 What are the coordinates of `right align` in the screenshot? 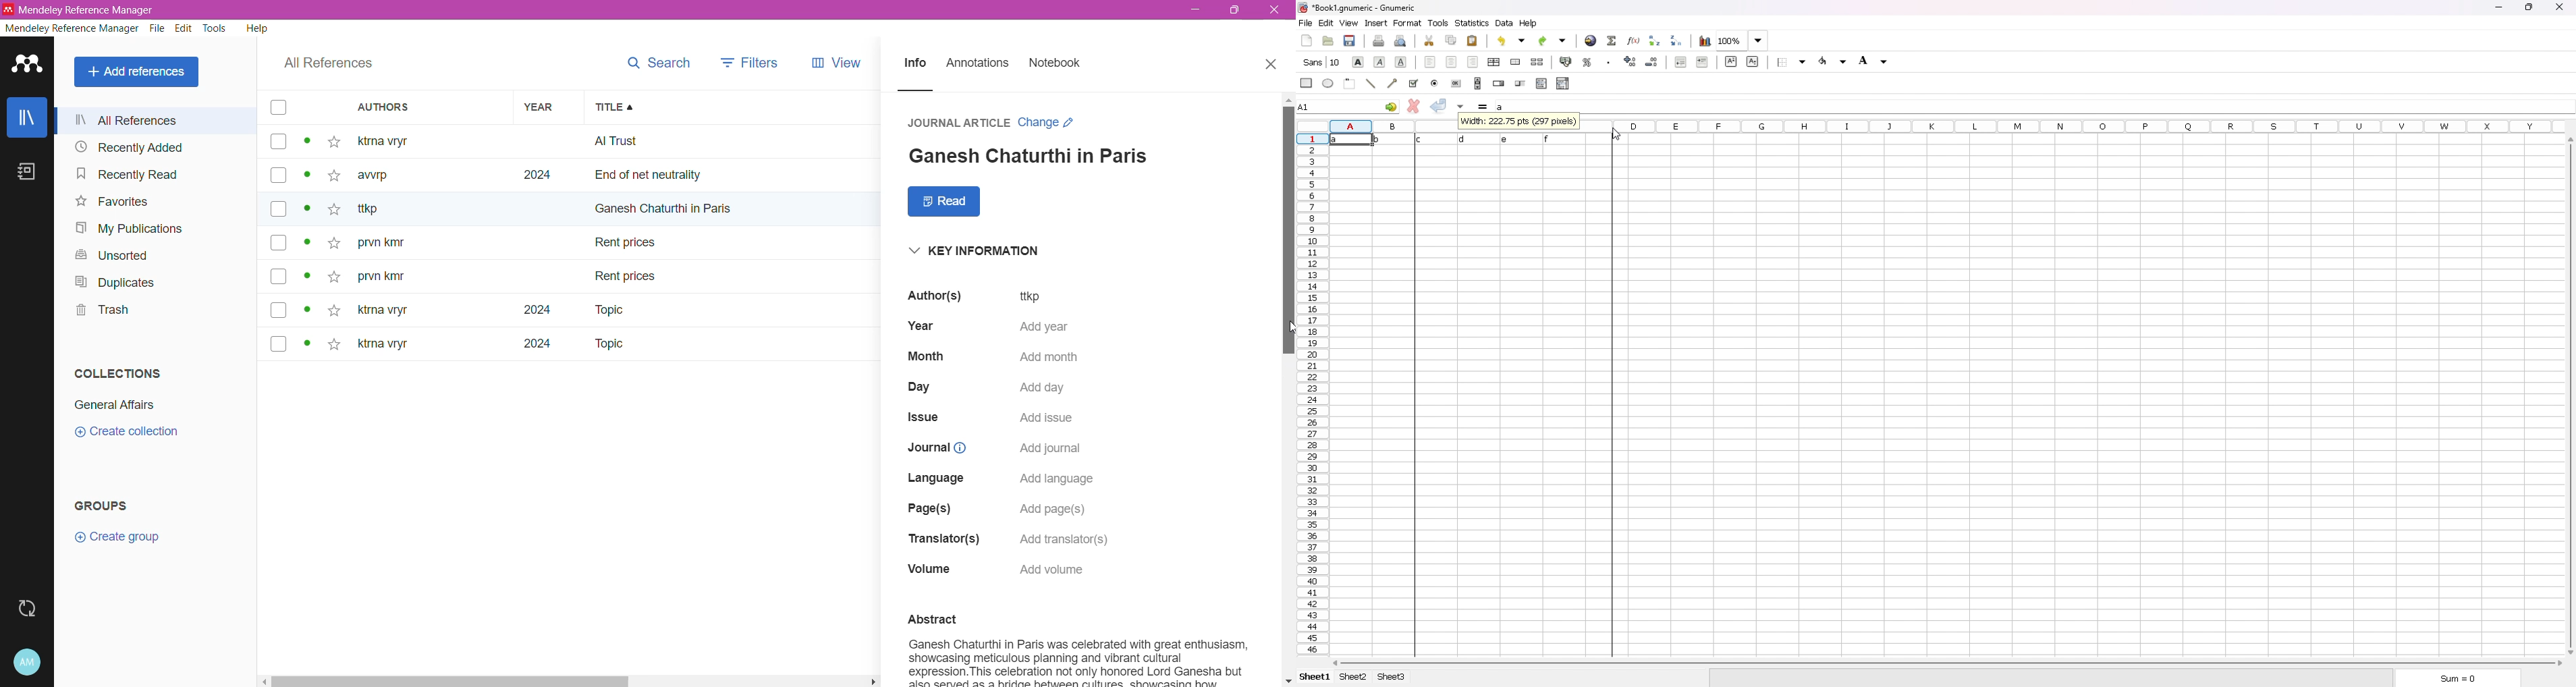 It's located at (1472, 61).